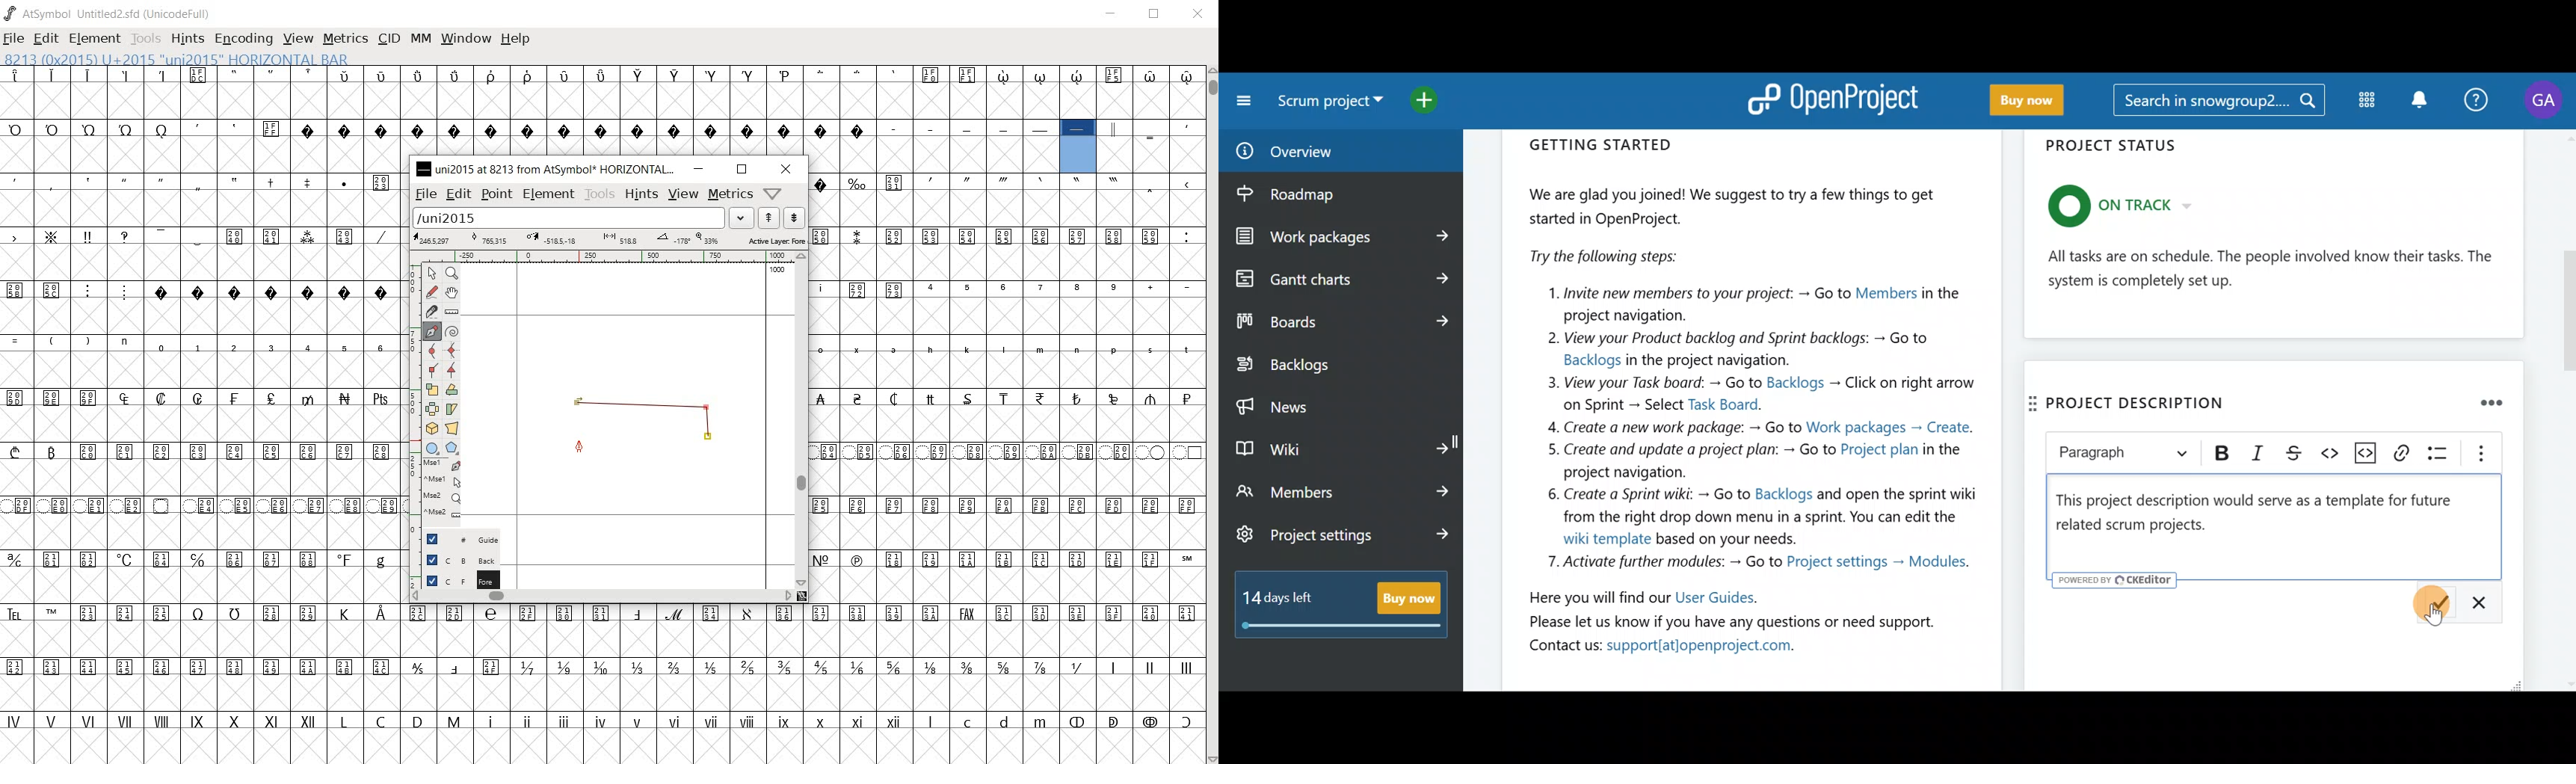 This screenshot has height=784, width=2576. I want to click on flip the selection, so click(431, 408).